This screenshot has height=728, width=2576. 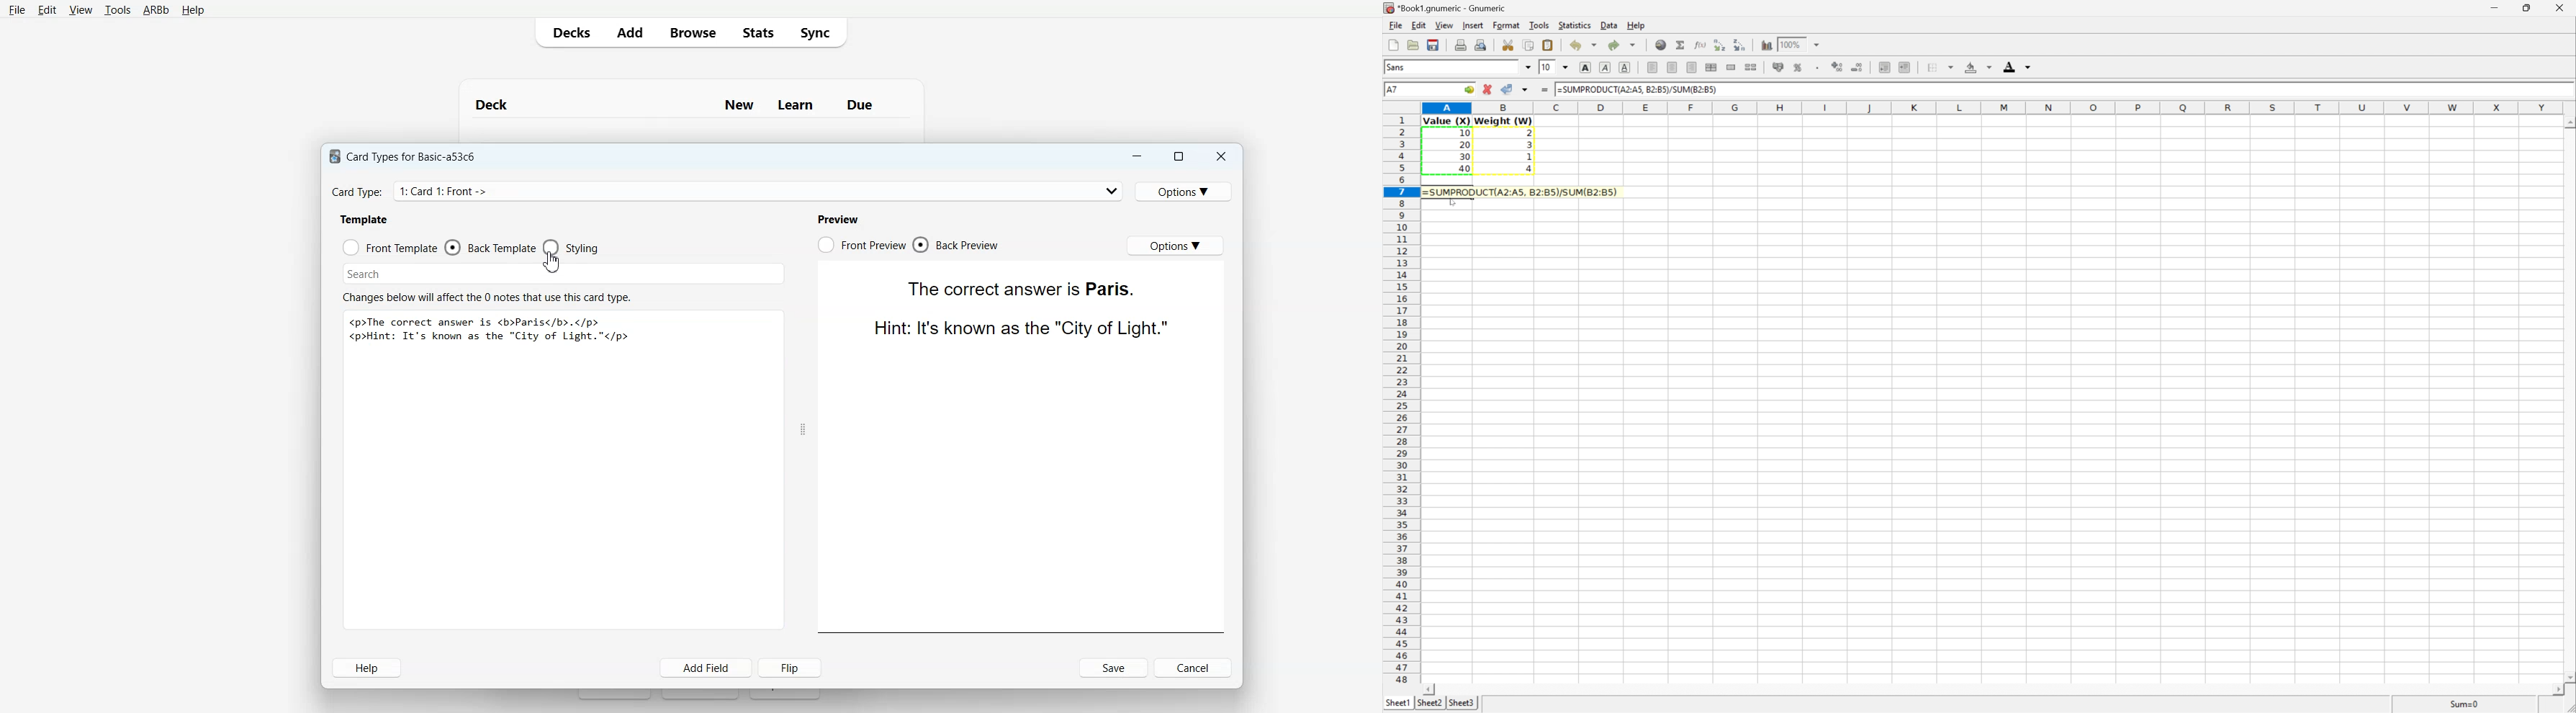 I want to click on Tools, so click(x=117, y=11).